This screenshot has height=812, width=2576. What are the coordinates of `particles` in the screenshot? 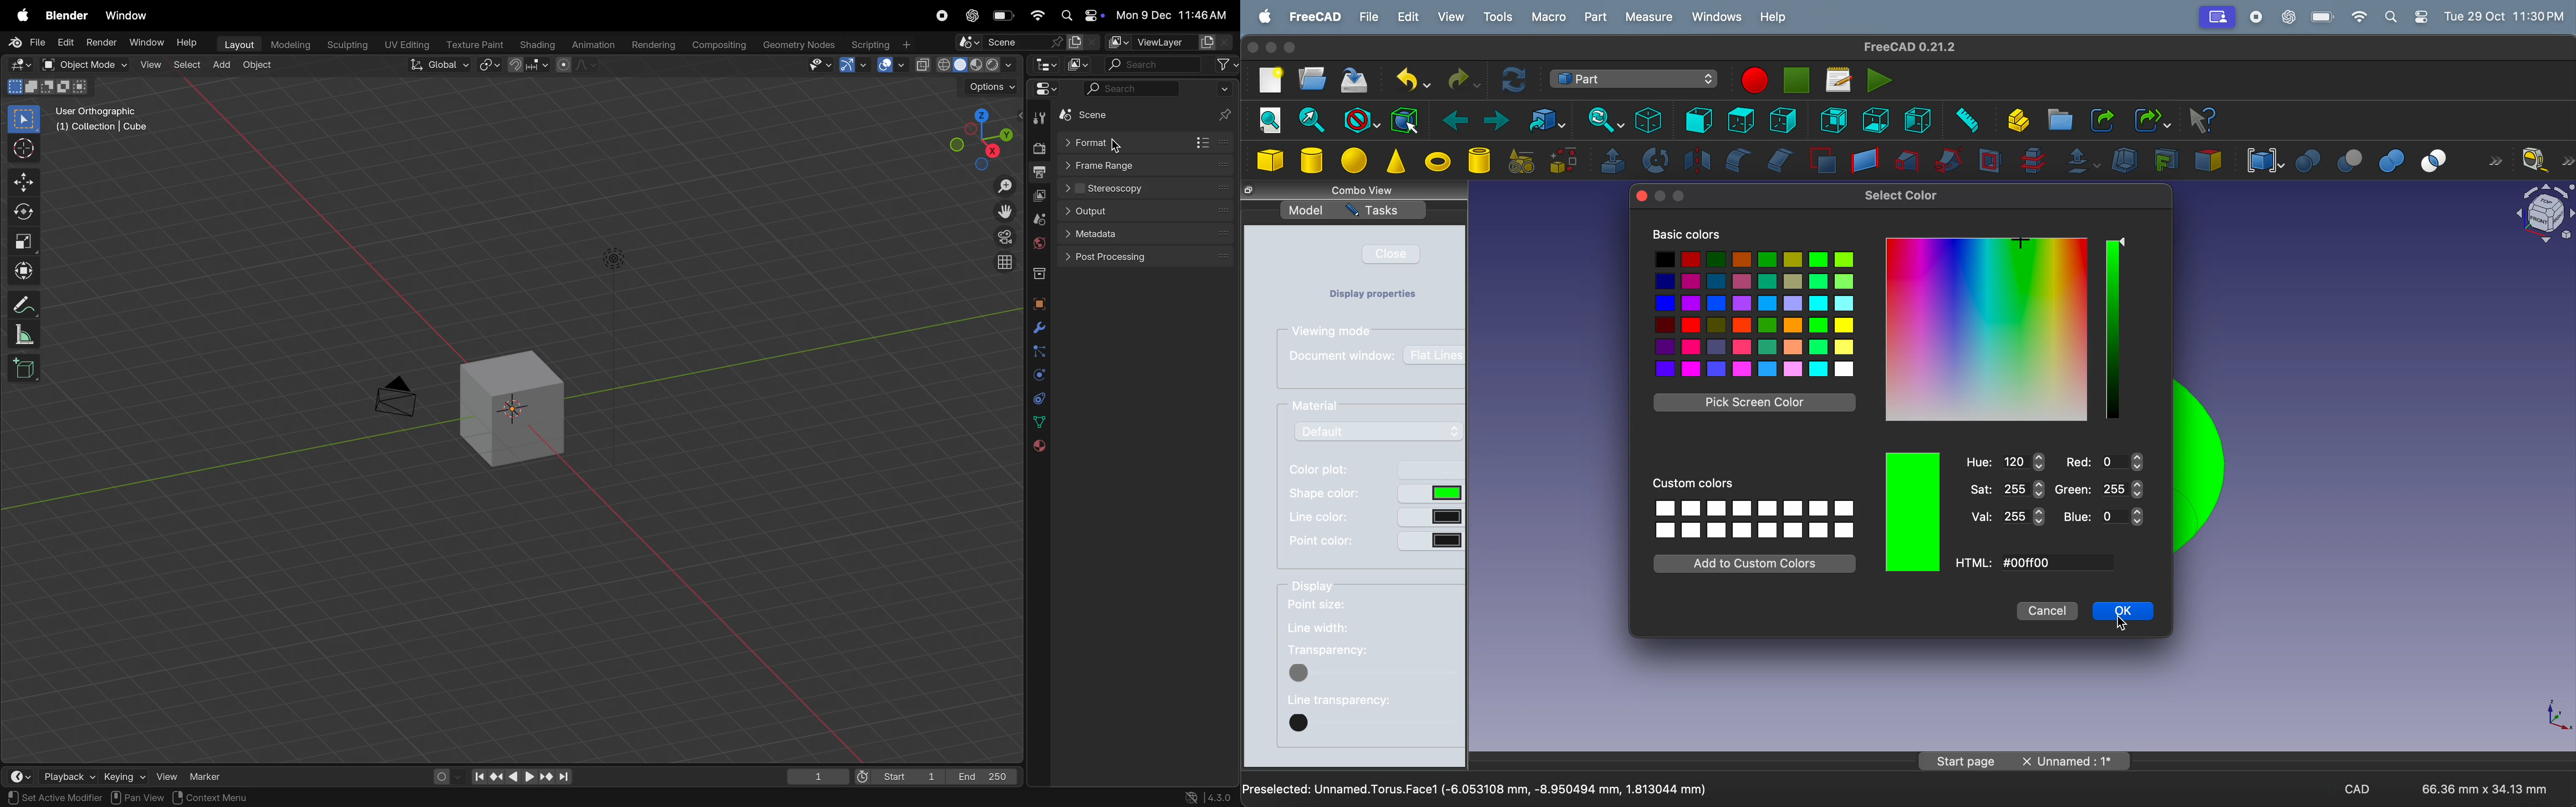 It's located at (1038, 350).